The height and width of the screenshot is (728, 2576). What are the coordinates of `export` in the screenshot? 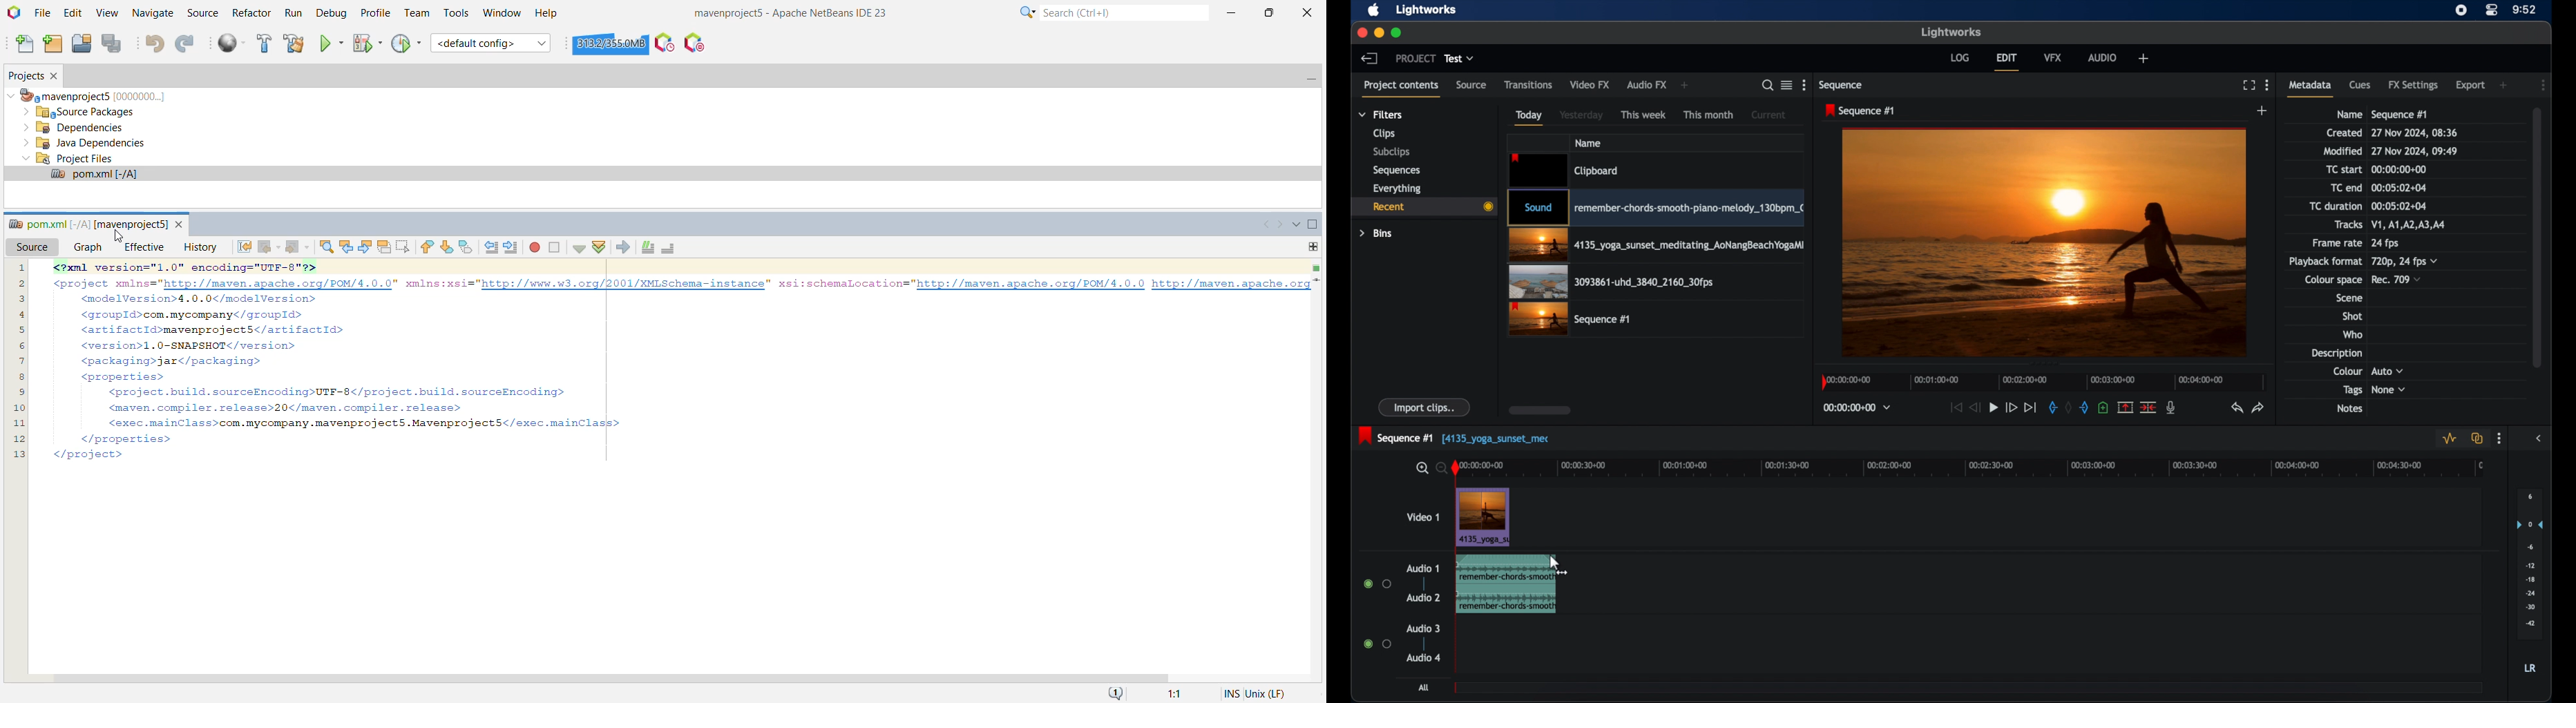 It's located at (2470, 85).